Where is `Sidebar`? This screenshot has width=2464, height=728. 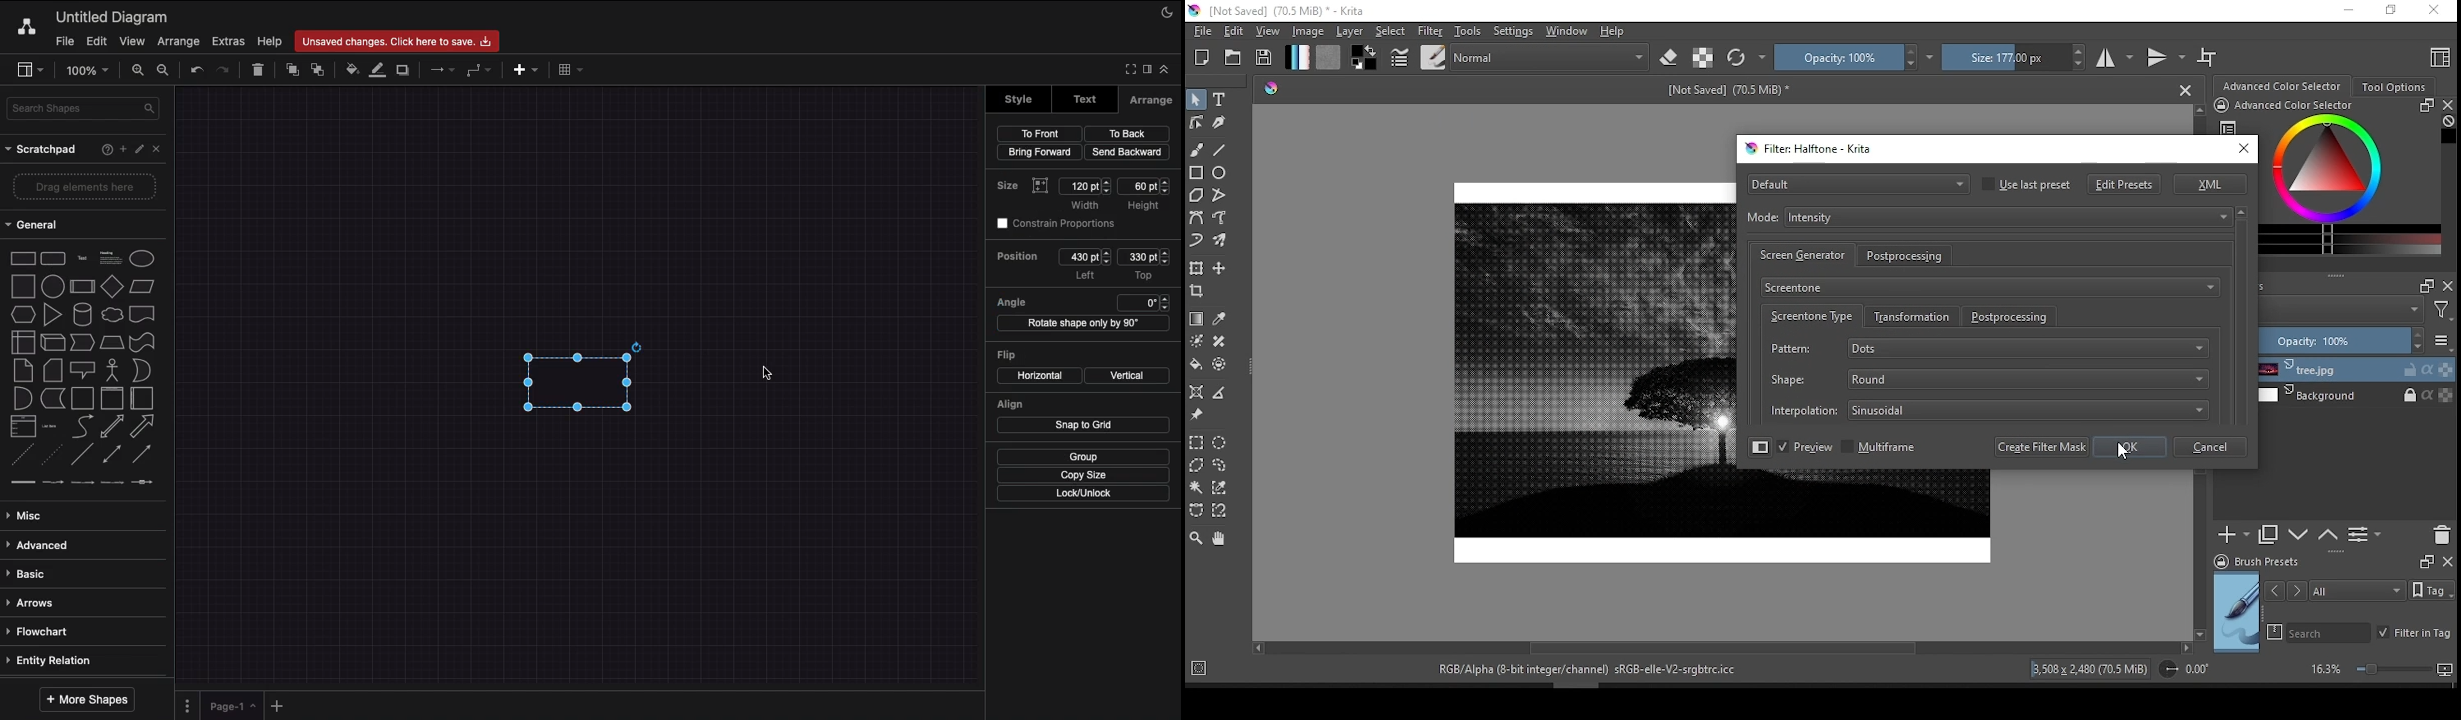 Sidebar is located at coordinates (30, 70).